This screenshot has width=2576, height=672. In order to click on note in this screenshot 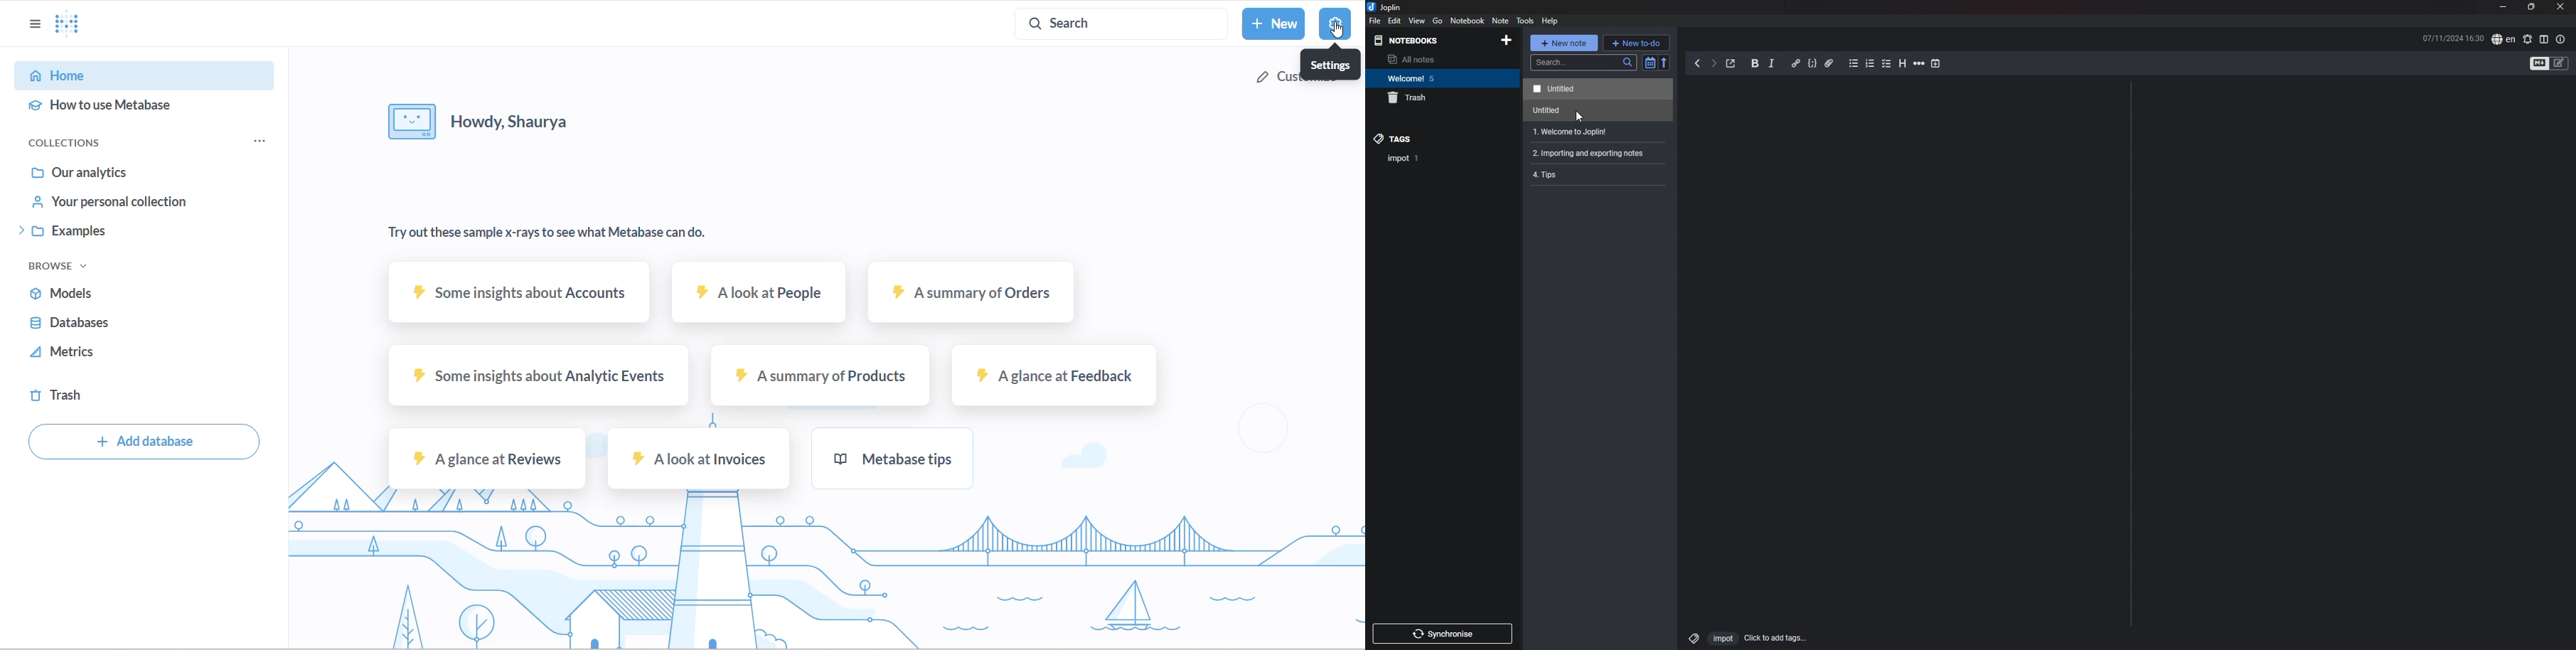, I will do `click(1596, 89)`.